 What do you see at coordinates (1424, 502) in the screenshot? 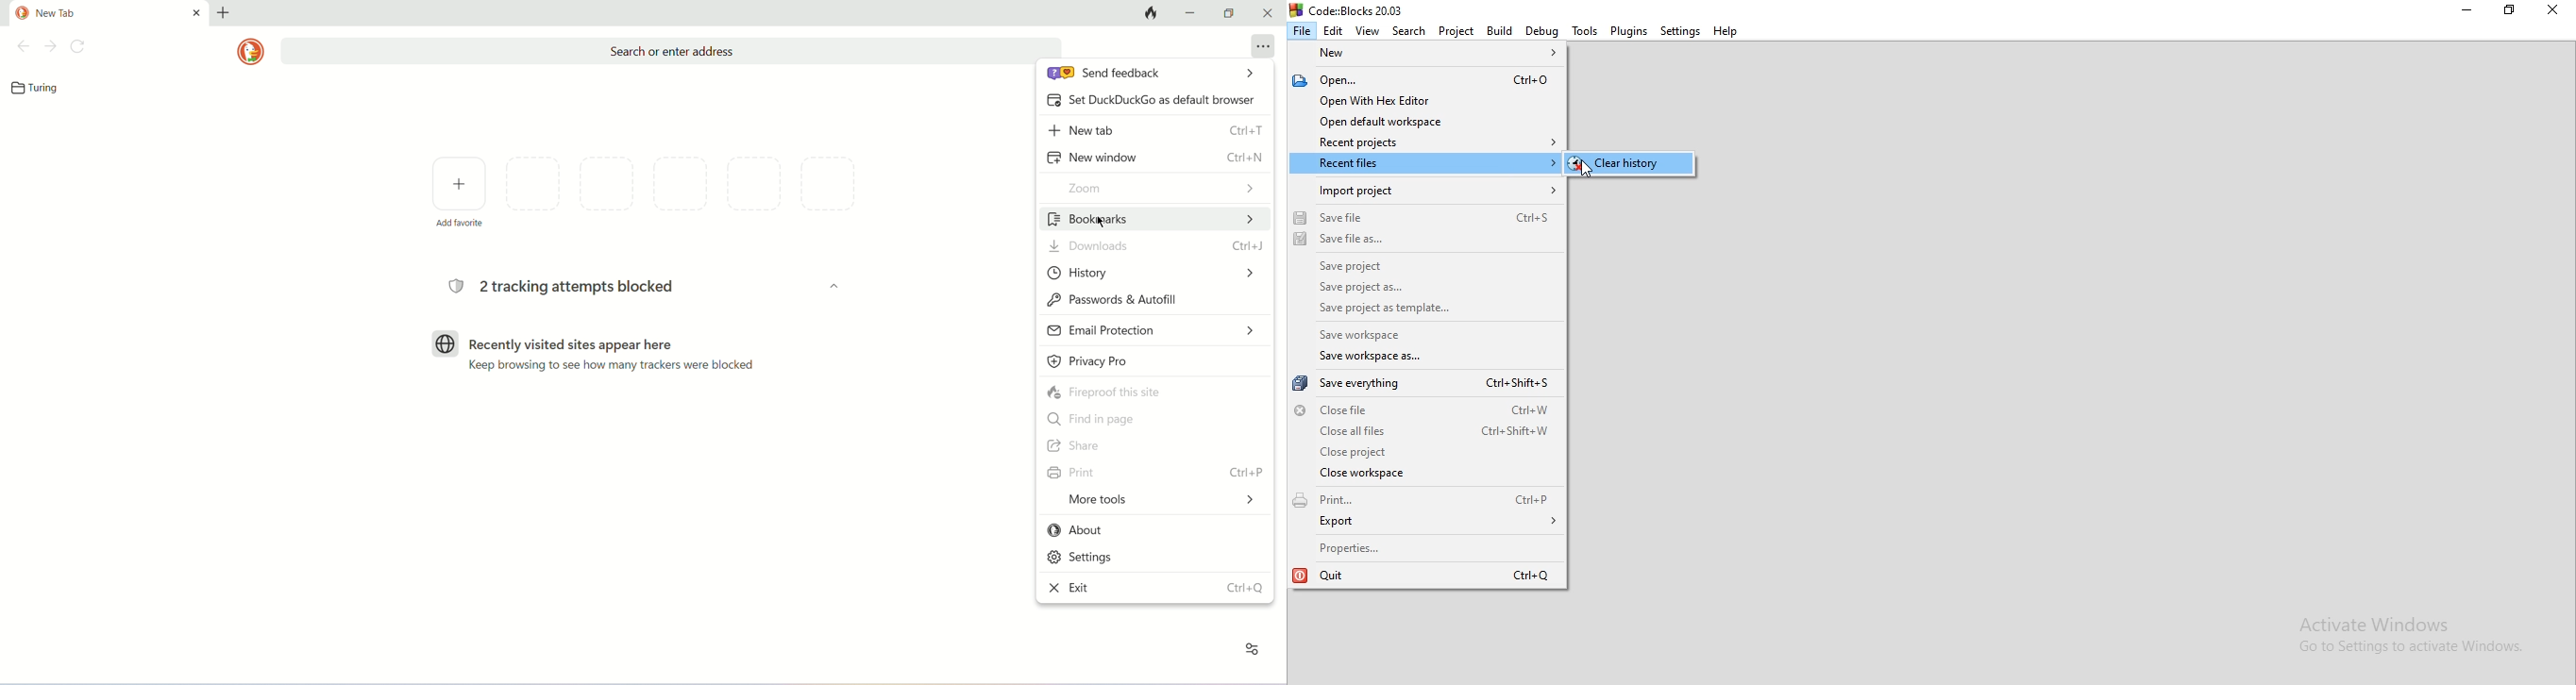
I see `Print` at bounding box center [1424, 502].